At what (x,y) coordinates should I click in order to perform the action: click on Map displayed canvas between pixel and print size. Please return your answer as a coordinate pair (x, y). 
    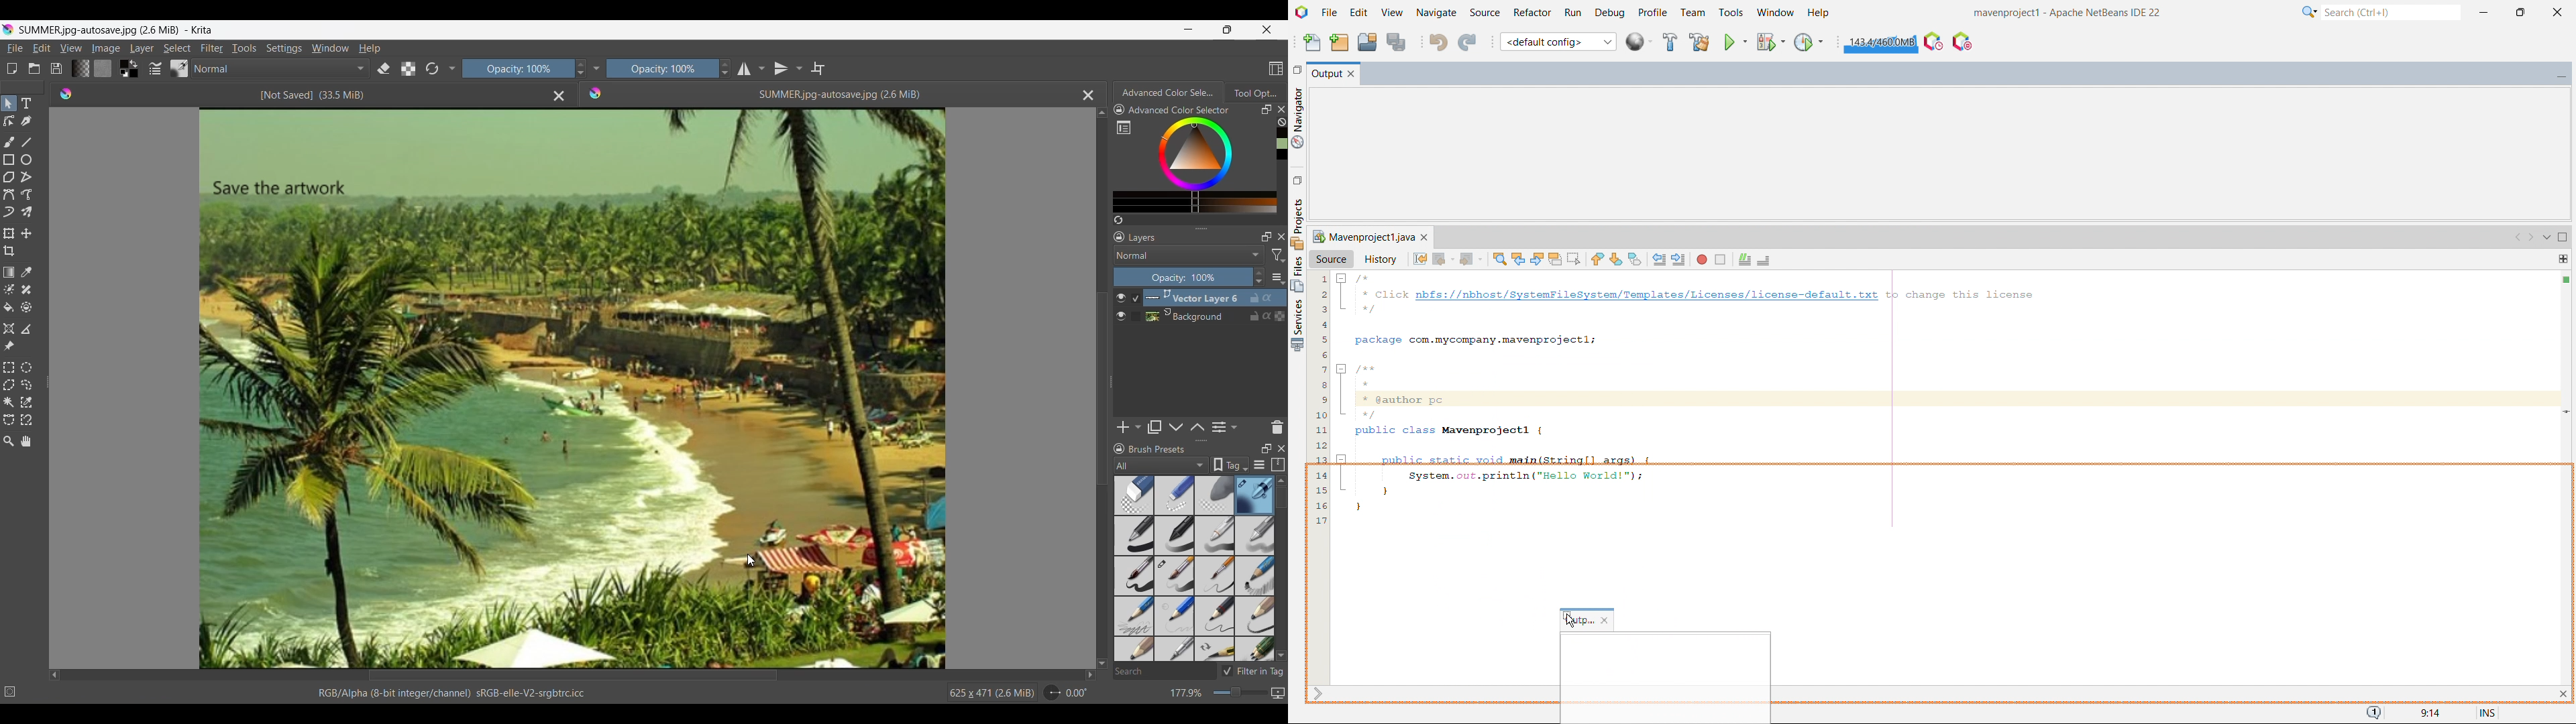
    Looking at the image, I should click on (1277, 693).